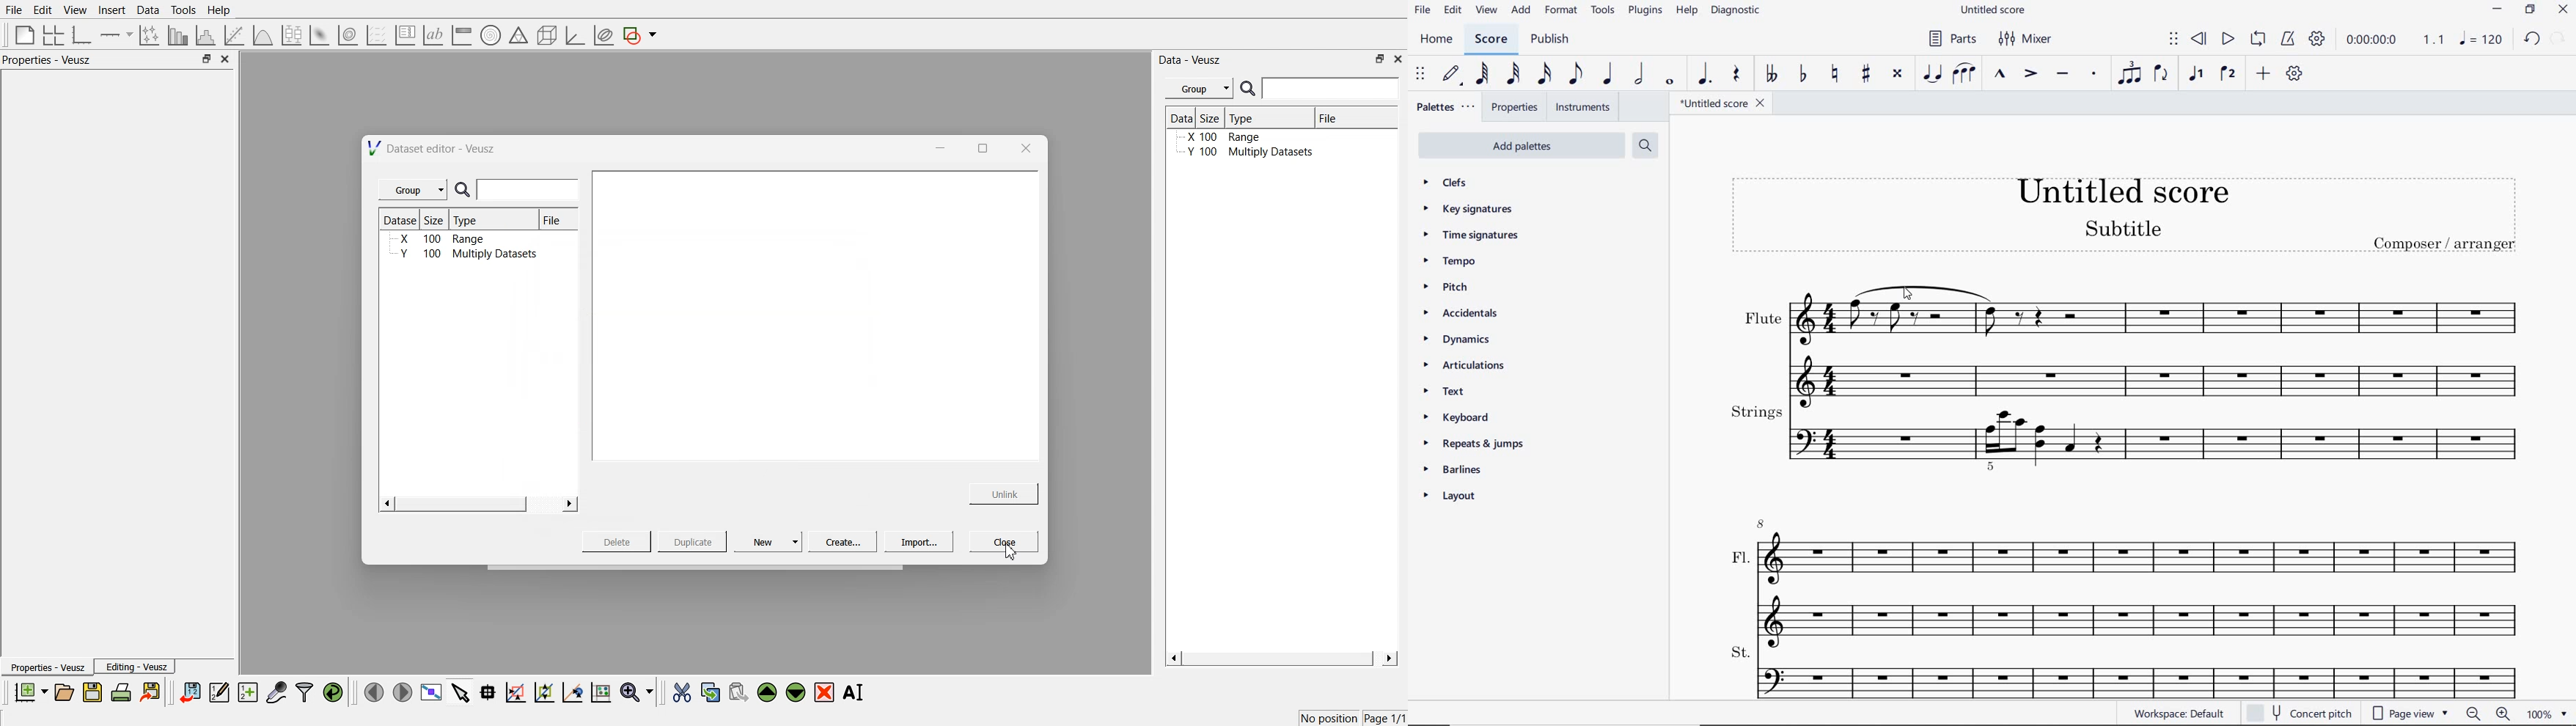 The width and height of the screenshot is (2576, 728). I want to click on LOOP PLAYBACK, so click(2258, 40).